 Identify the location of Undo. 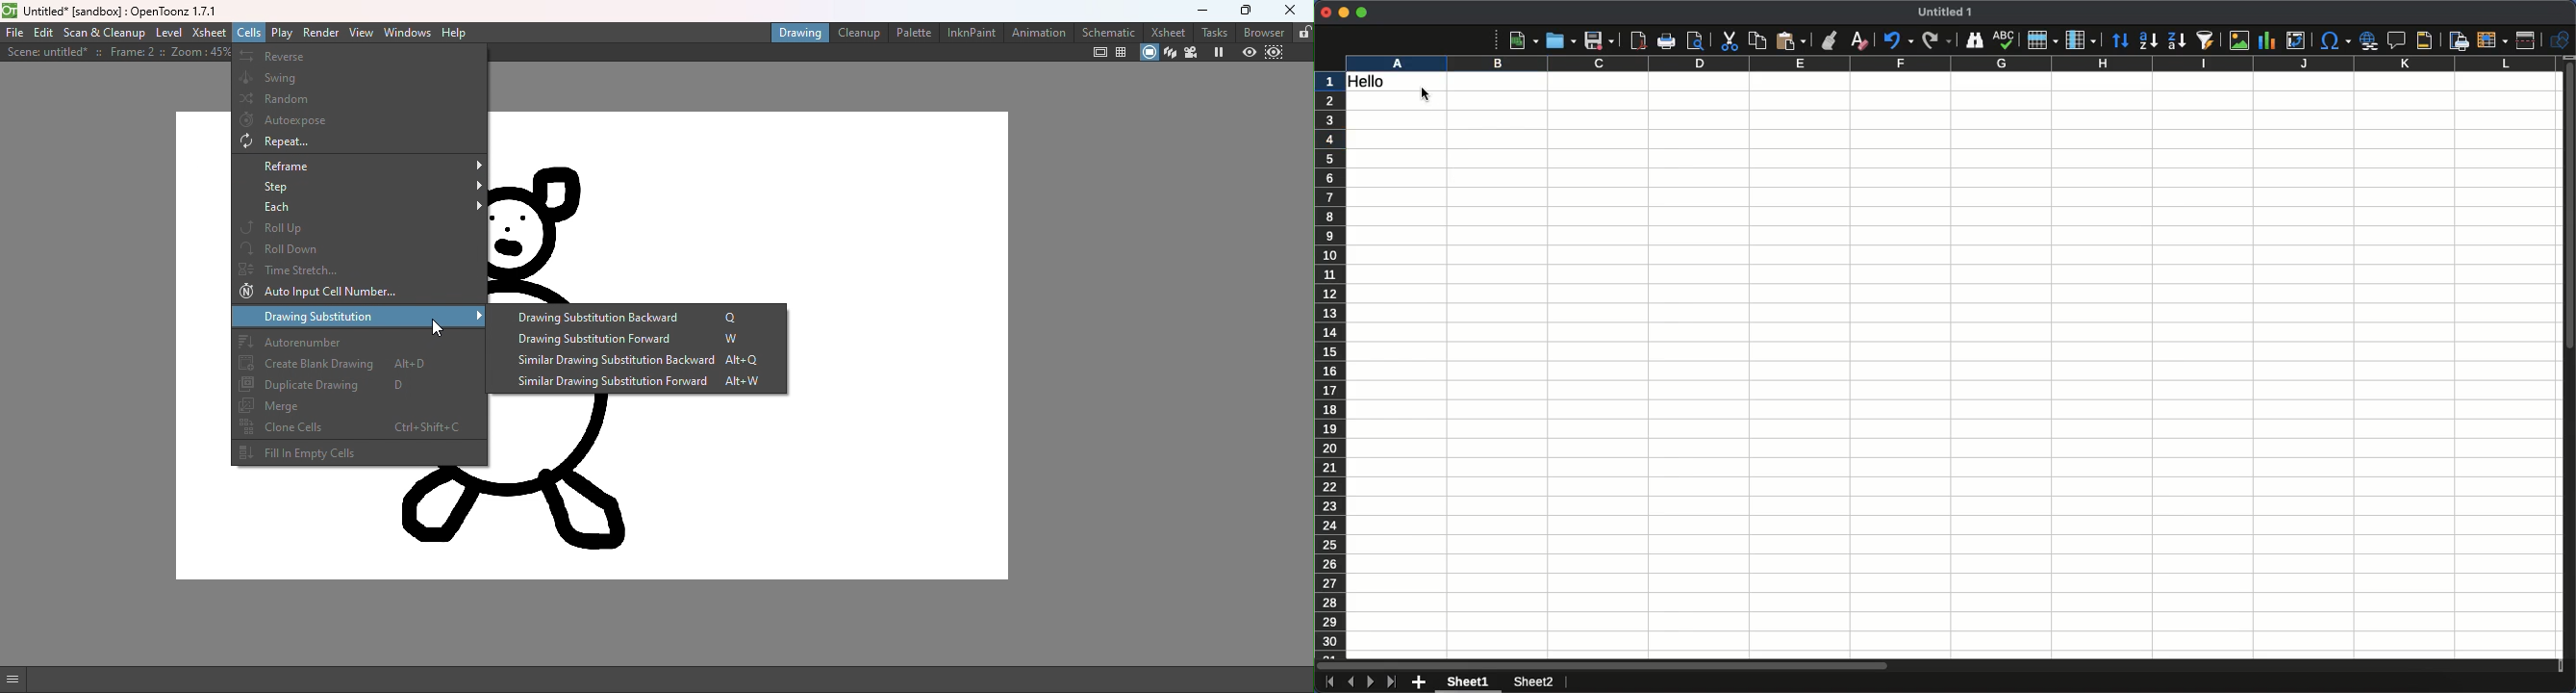
(1897, 39).